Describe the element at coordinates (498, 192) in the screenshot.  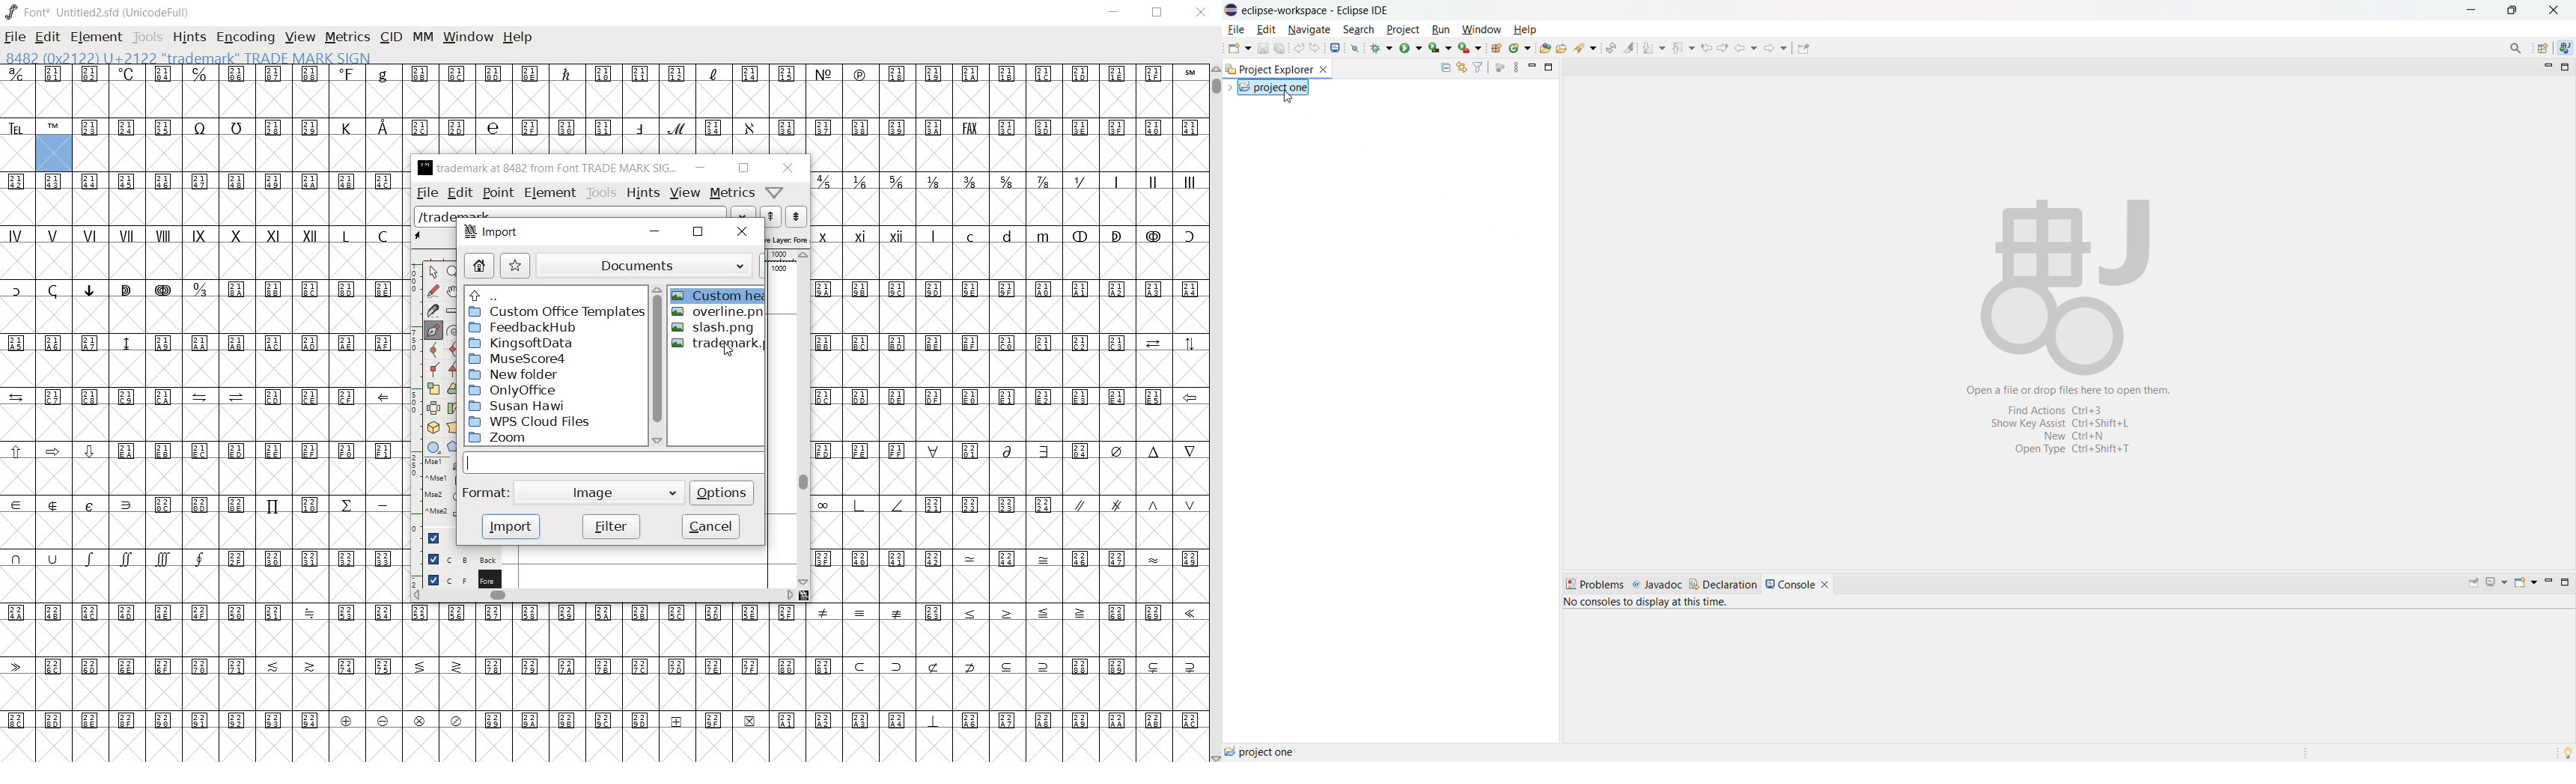
I see `point` at that location.